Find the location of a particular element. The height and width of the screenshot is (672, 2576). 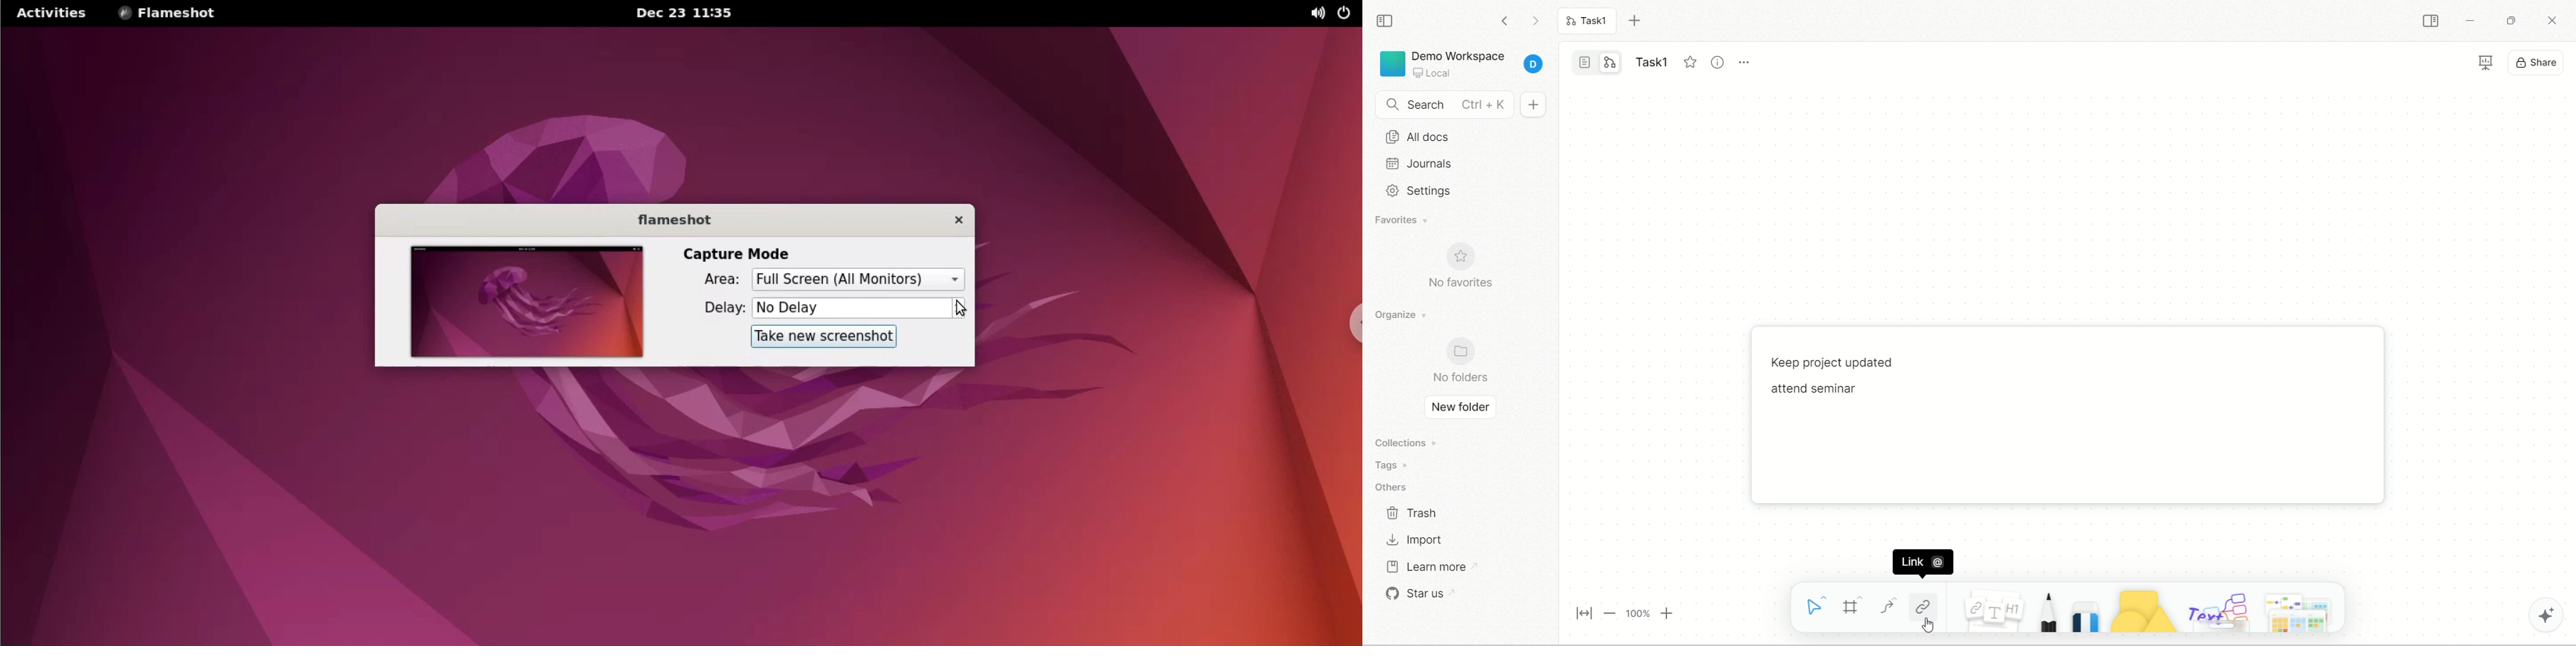

chrome options is located at coordinates (1350, 321).